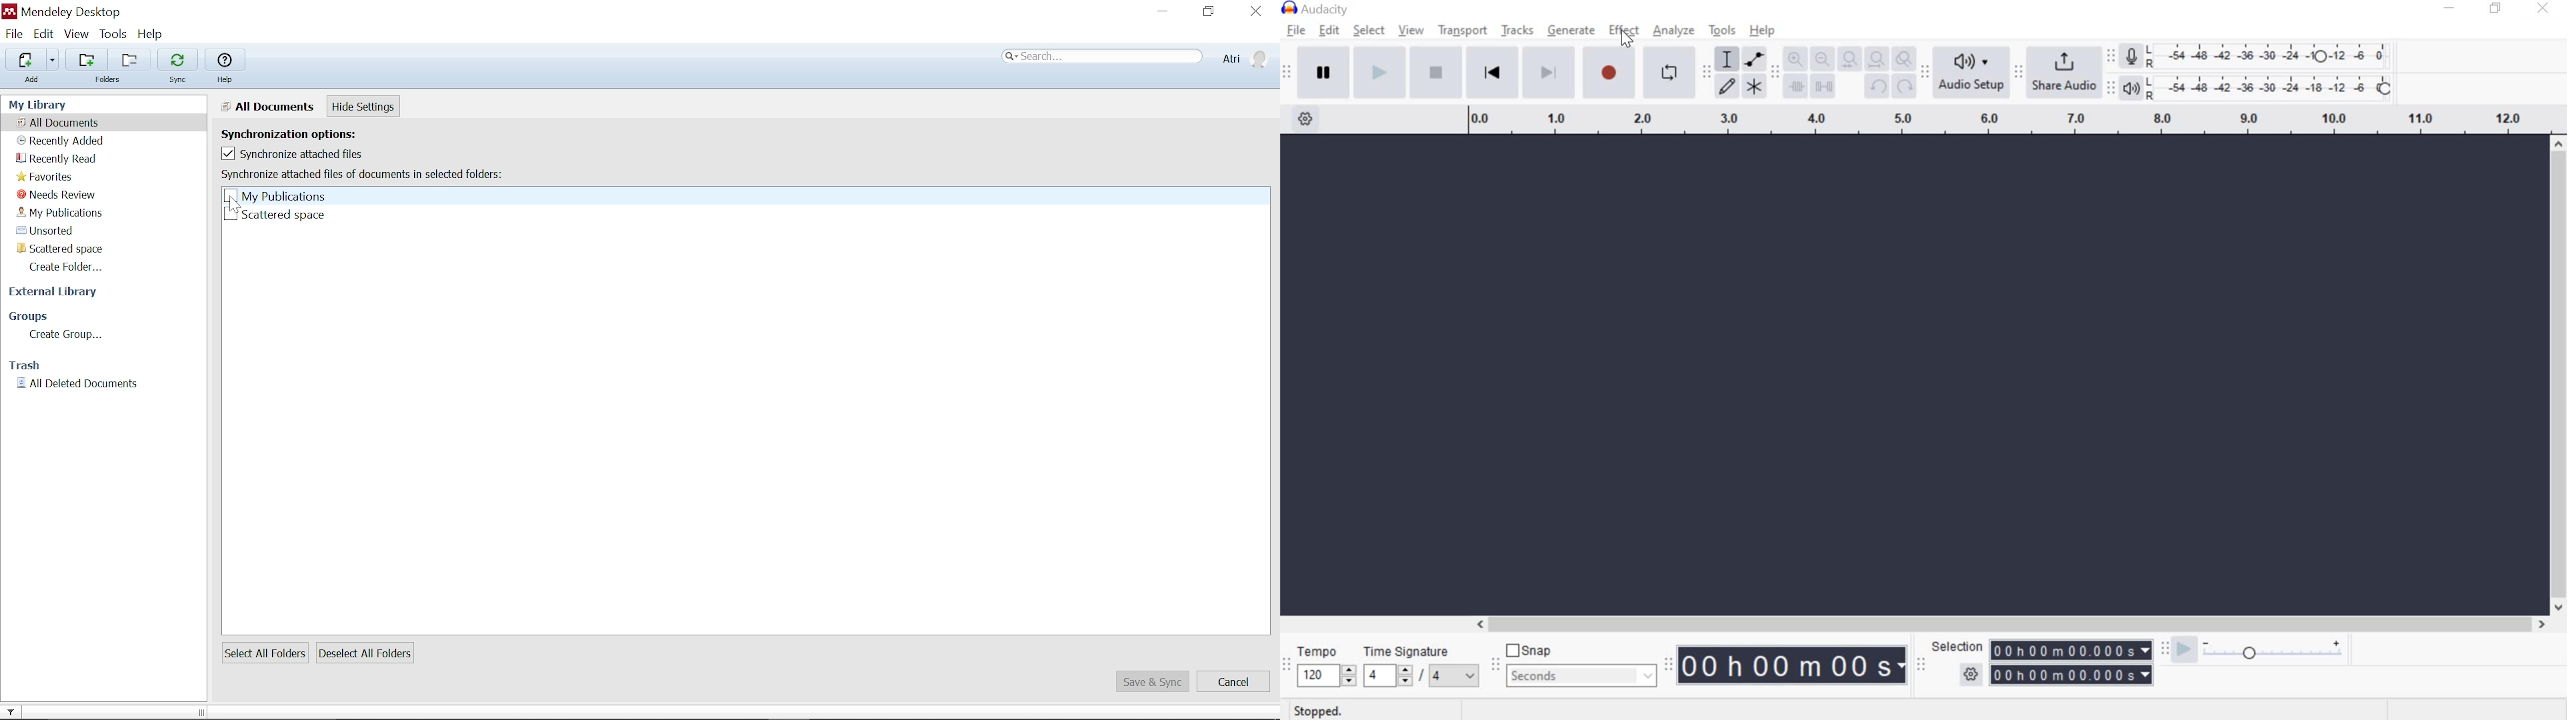 This screenshot has width=2576, height=728. Describe the element at coordinates (1623, 31) in the screenshot. I see `effect` at that location.